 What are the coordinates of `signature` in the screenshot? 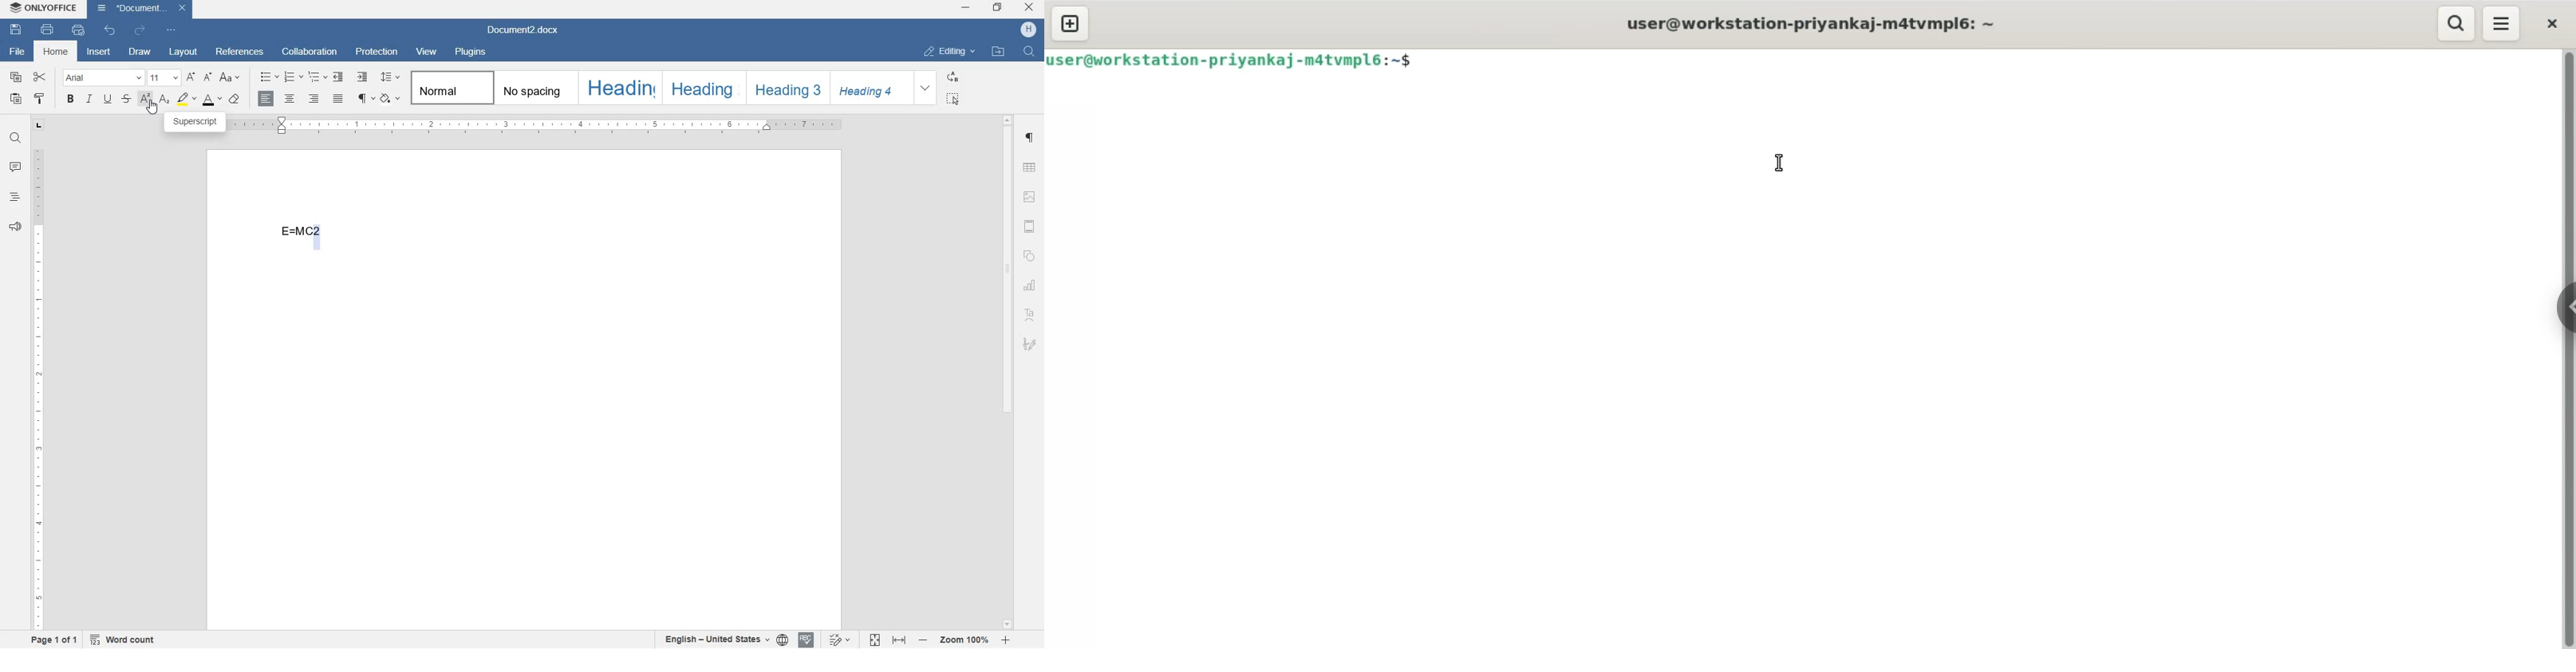 It's located at (1031, 346).